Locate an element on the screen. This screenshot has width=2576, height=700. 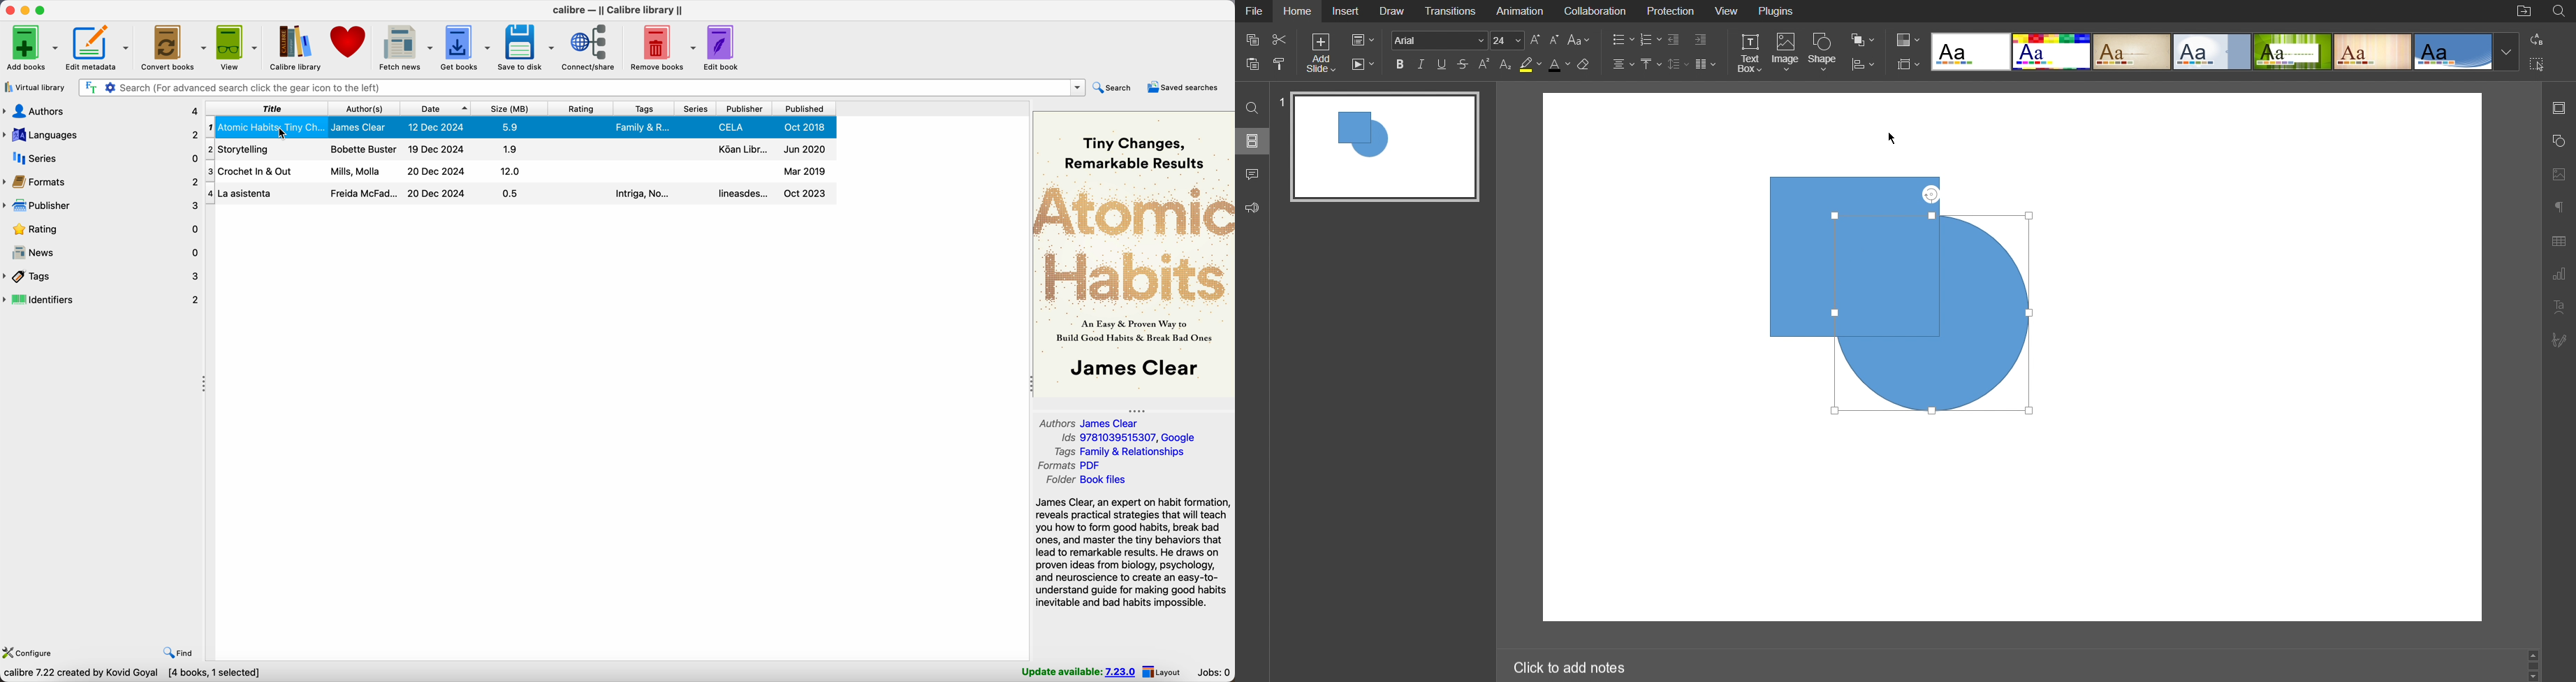
search bar is located at coordinates (580, 87).